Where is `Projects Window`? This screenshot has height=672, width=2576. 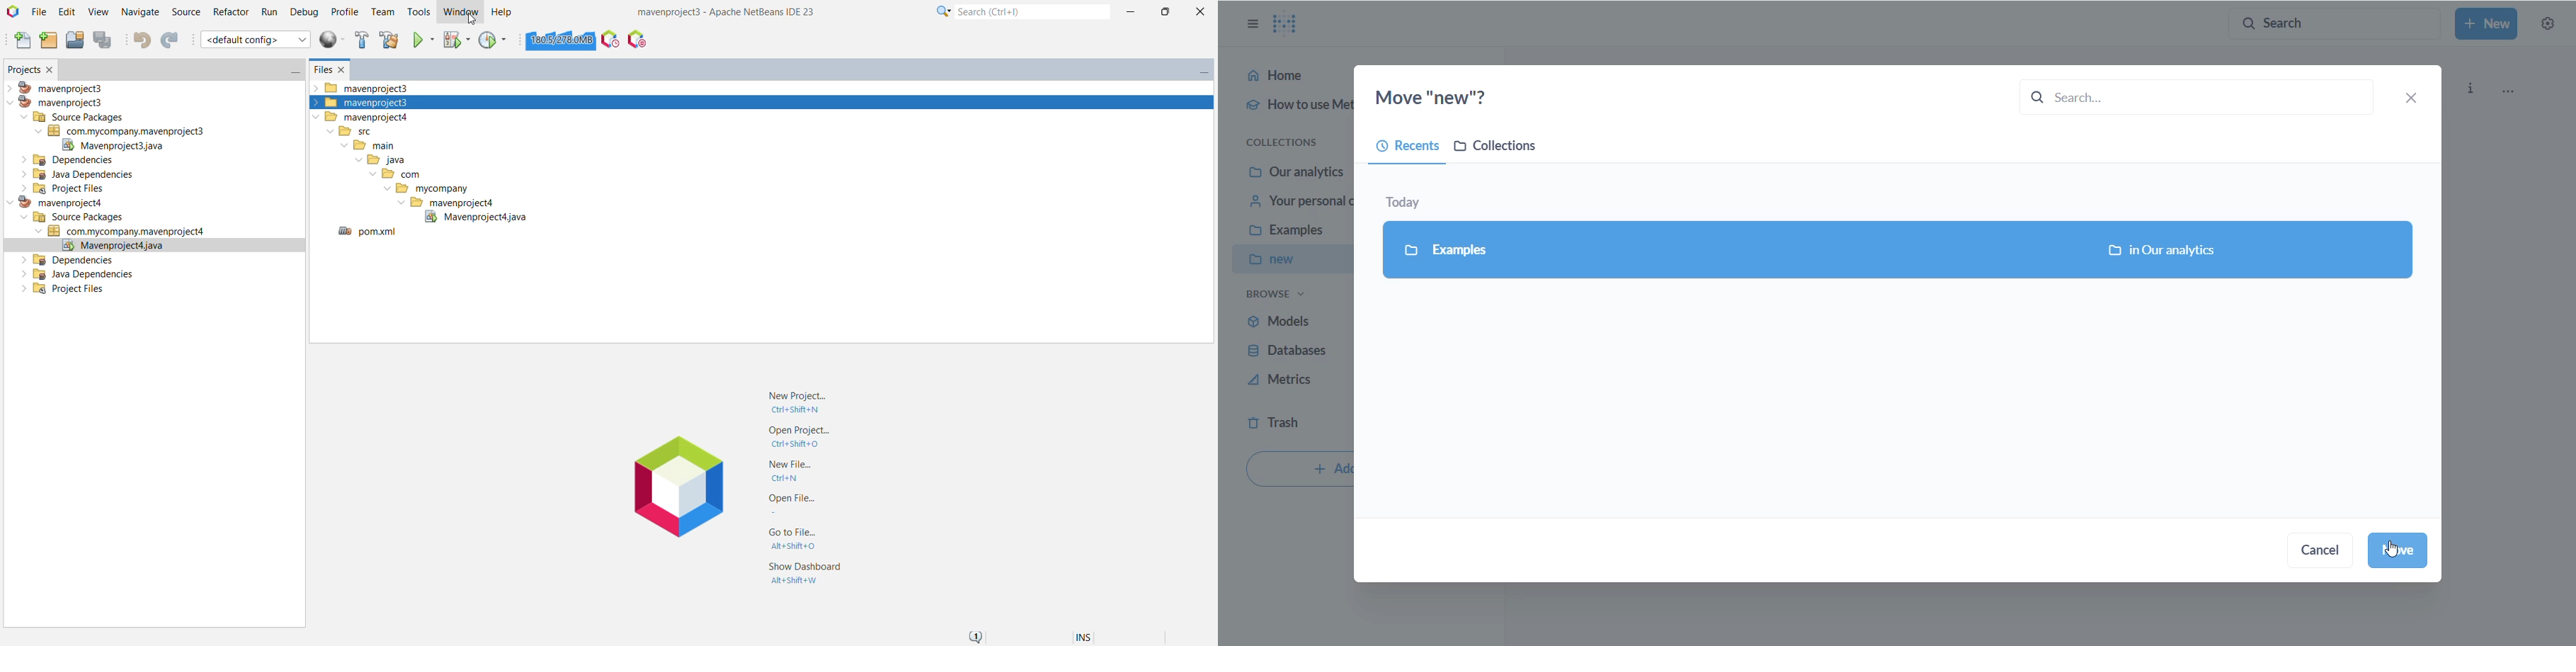
Projects Window is located at coordinates (20, 67).